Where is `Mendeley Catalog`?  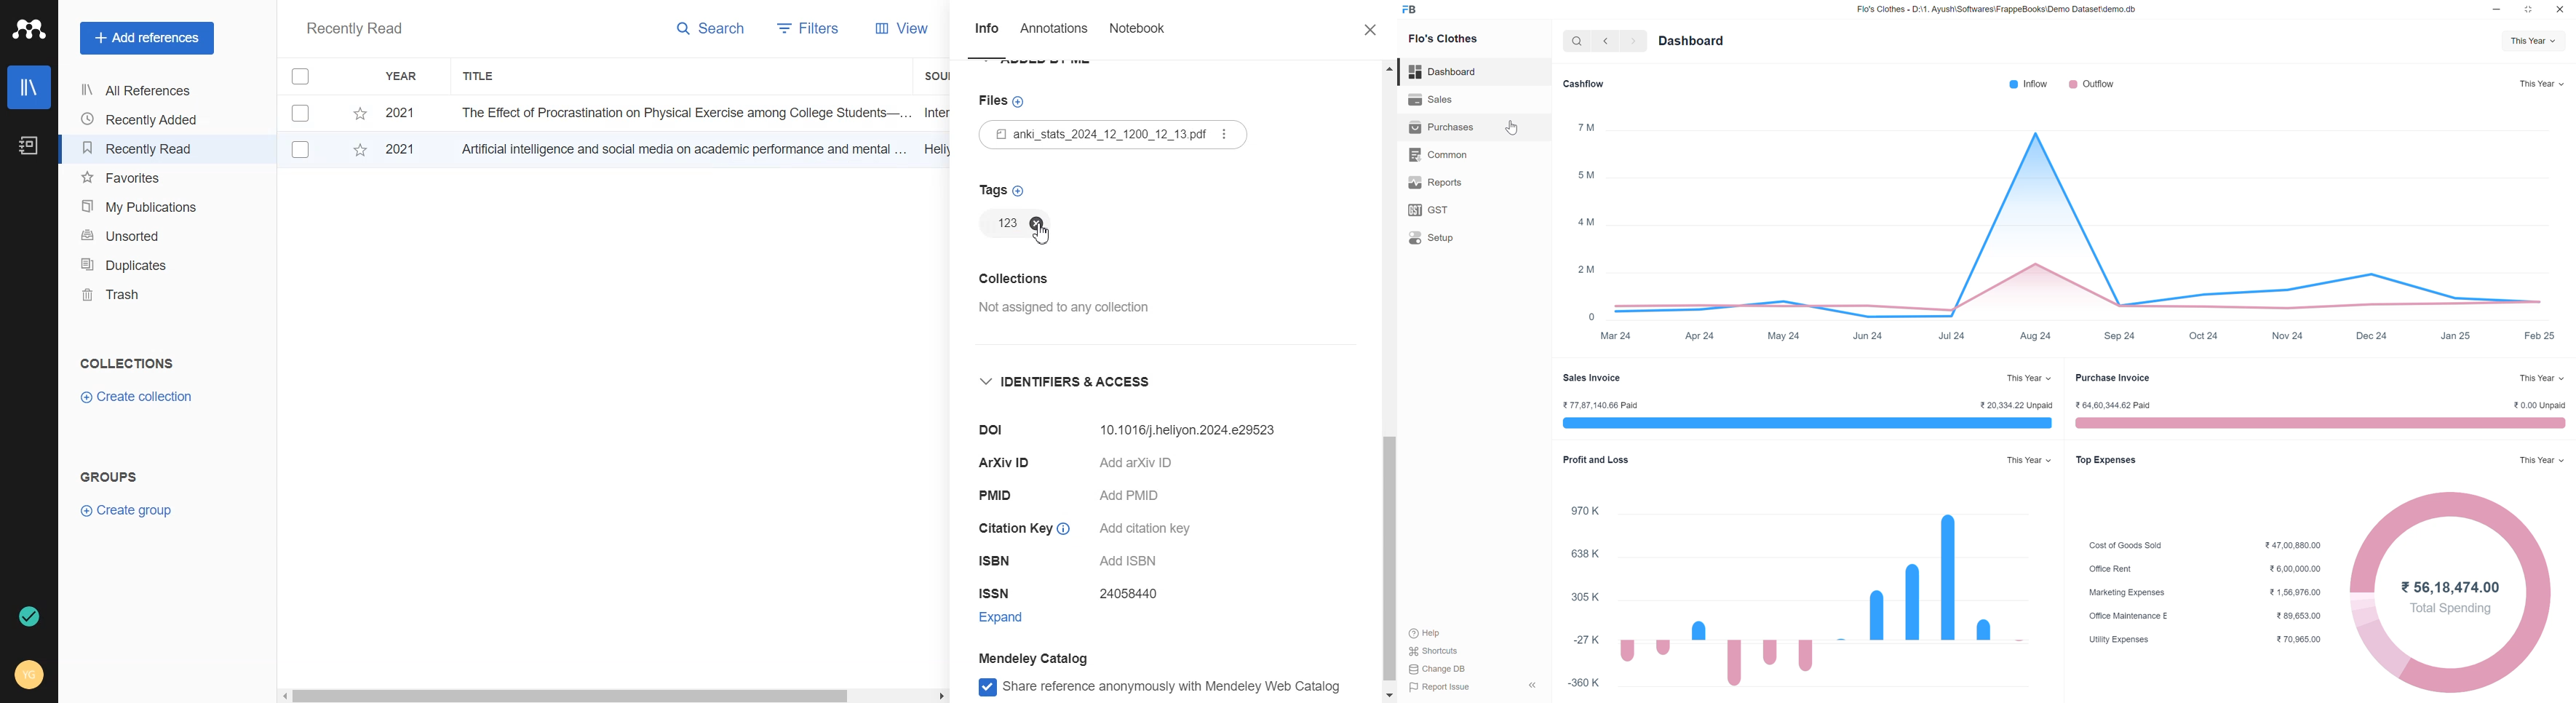 Mendeley Catalog is located at coordinates (1050, 657).